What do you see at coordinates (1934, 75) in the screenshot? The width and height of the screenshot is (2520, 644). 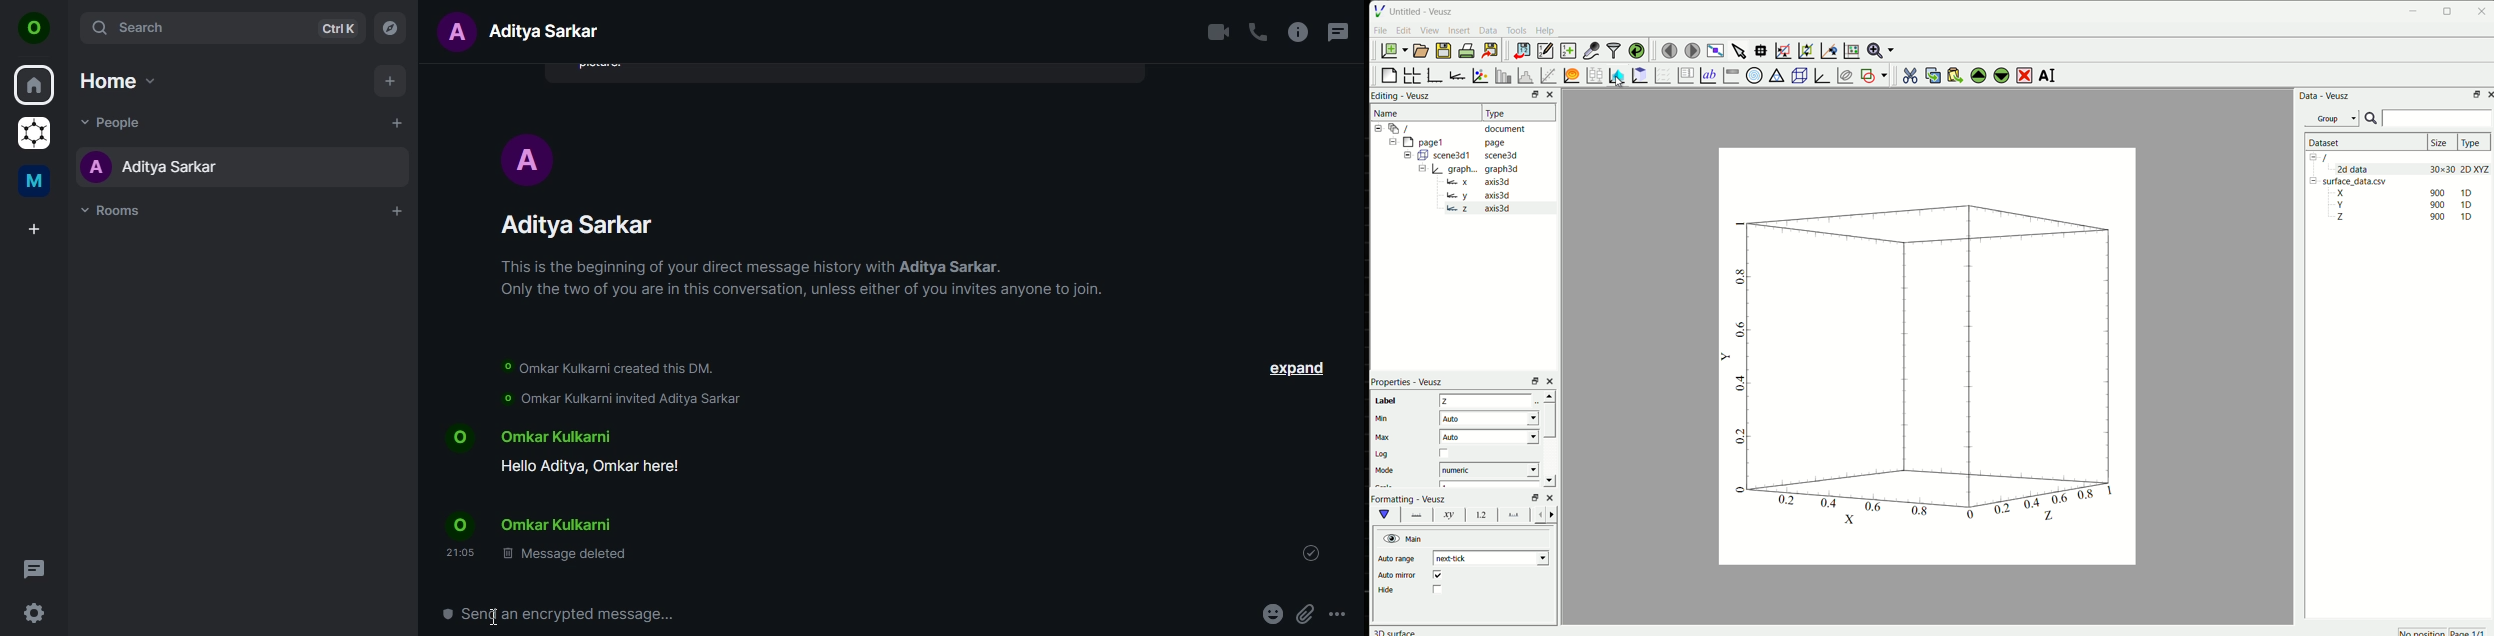 I see `copy the selected widget` at bounding box center [1934, 75].